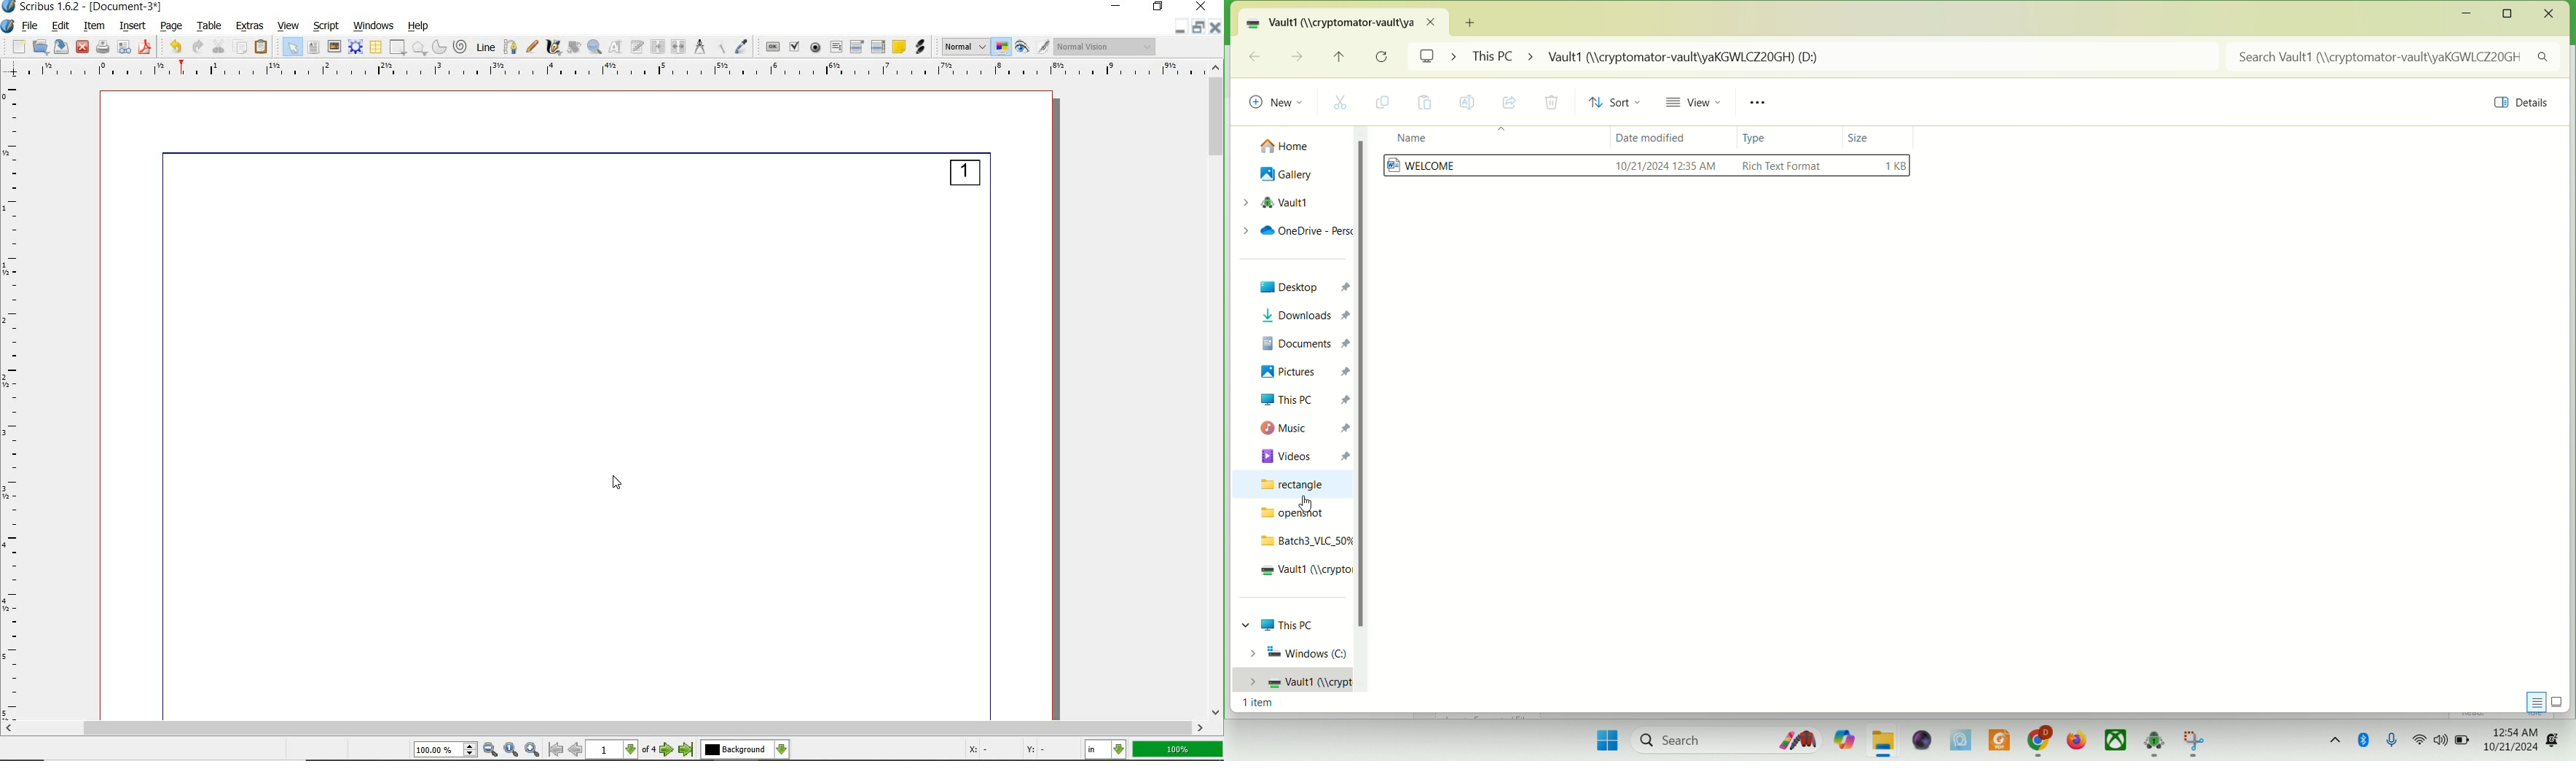  What do you see at coordinates (898, 47) in the screenshot?
I see `text annotation` at bounding box center [898, 47].